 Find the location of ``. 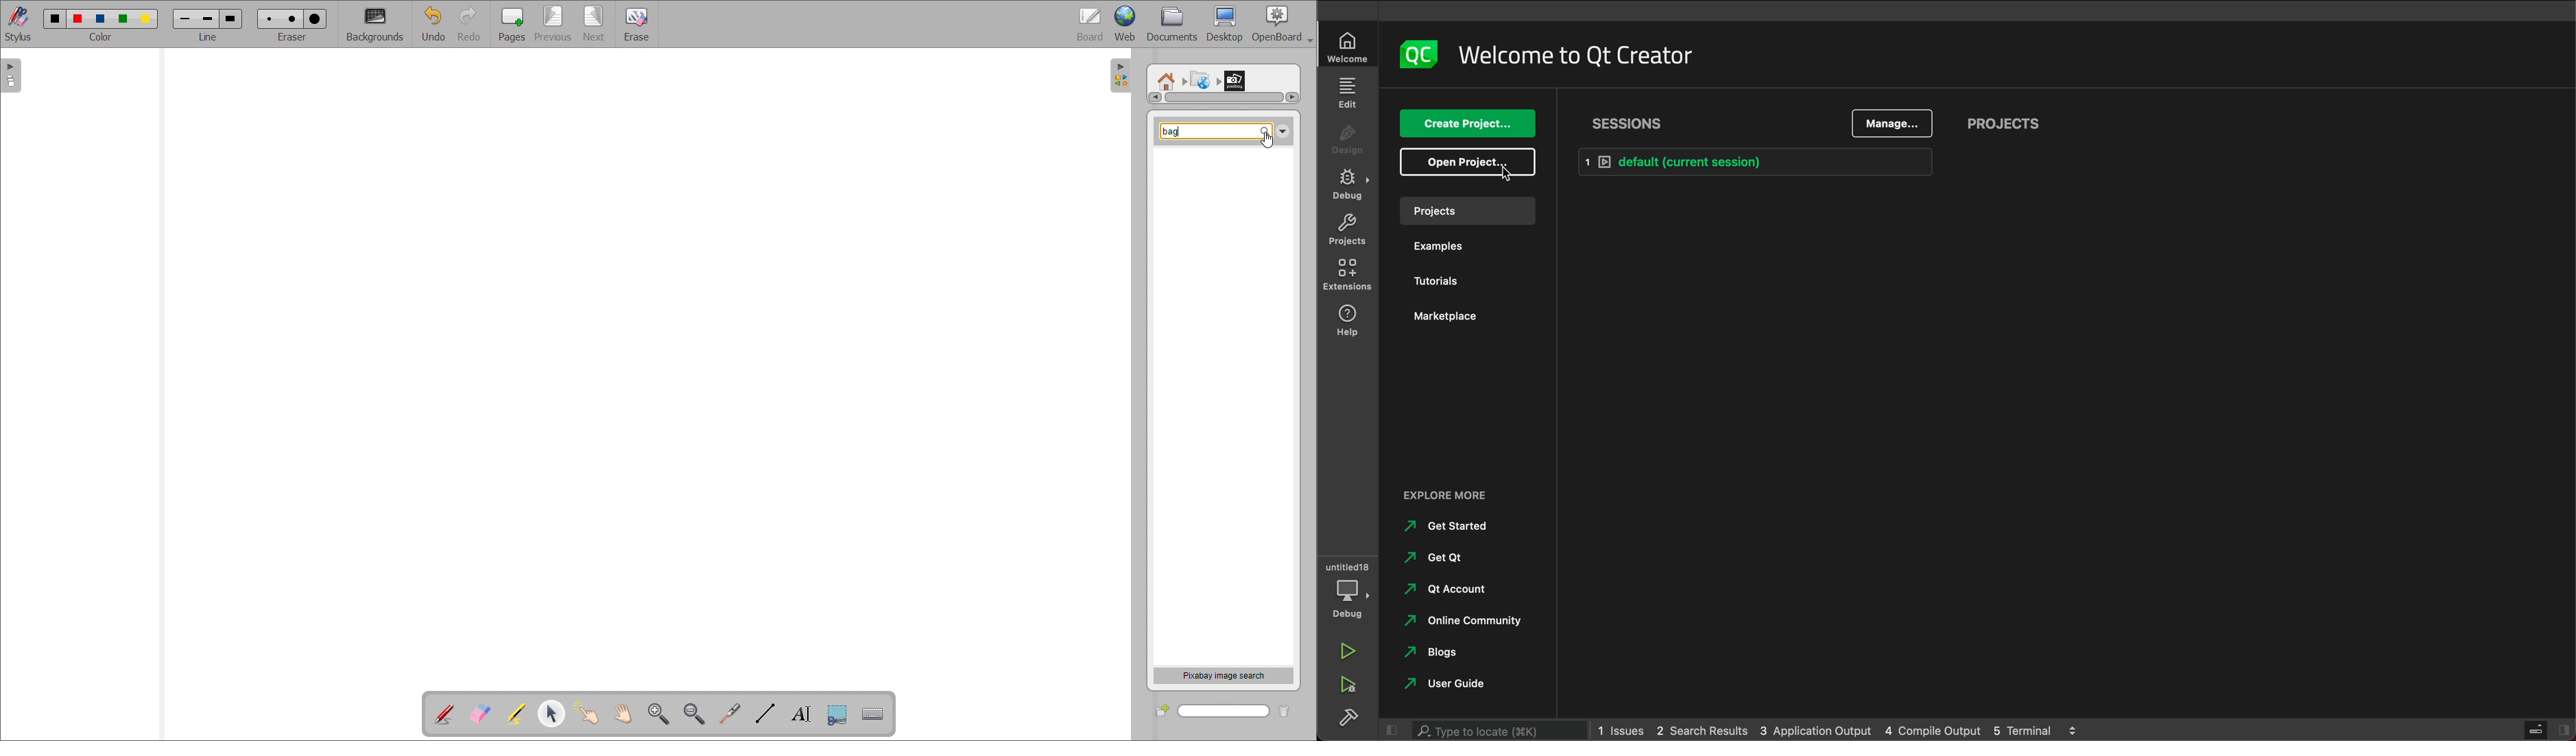

 is located at coordinates (837, 715).